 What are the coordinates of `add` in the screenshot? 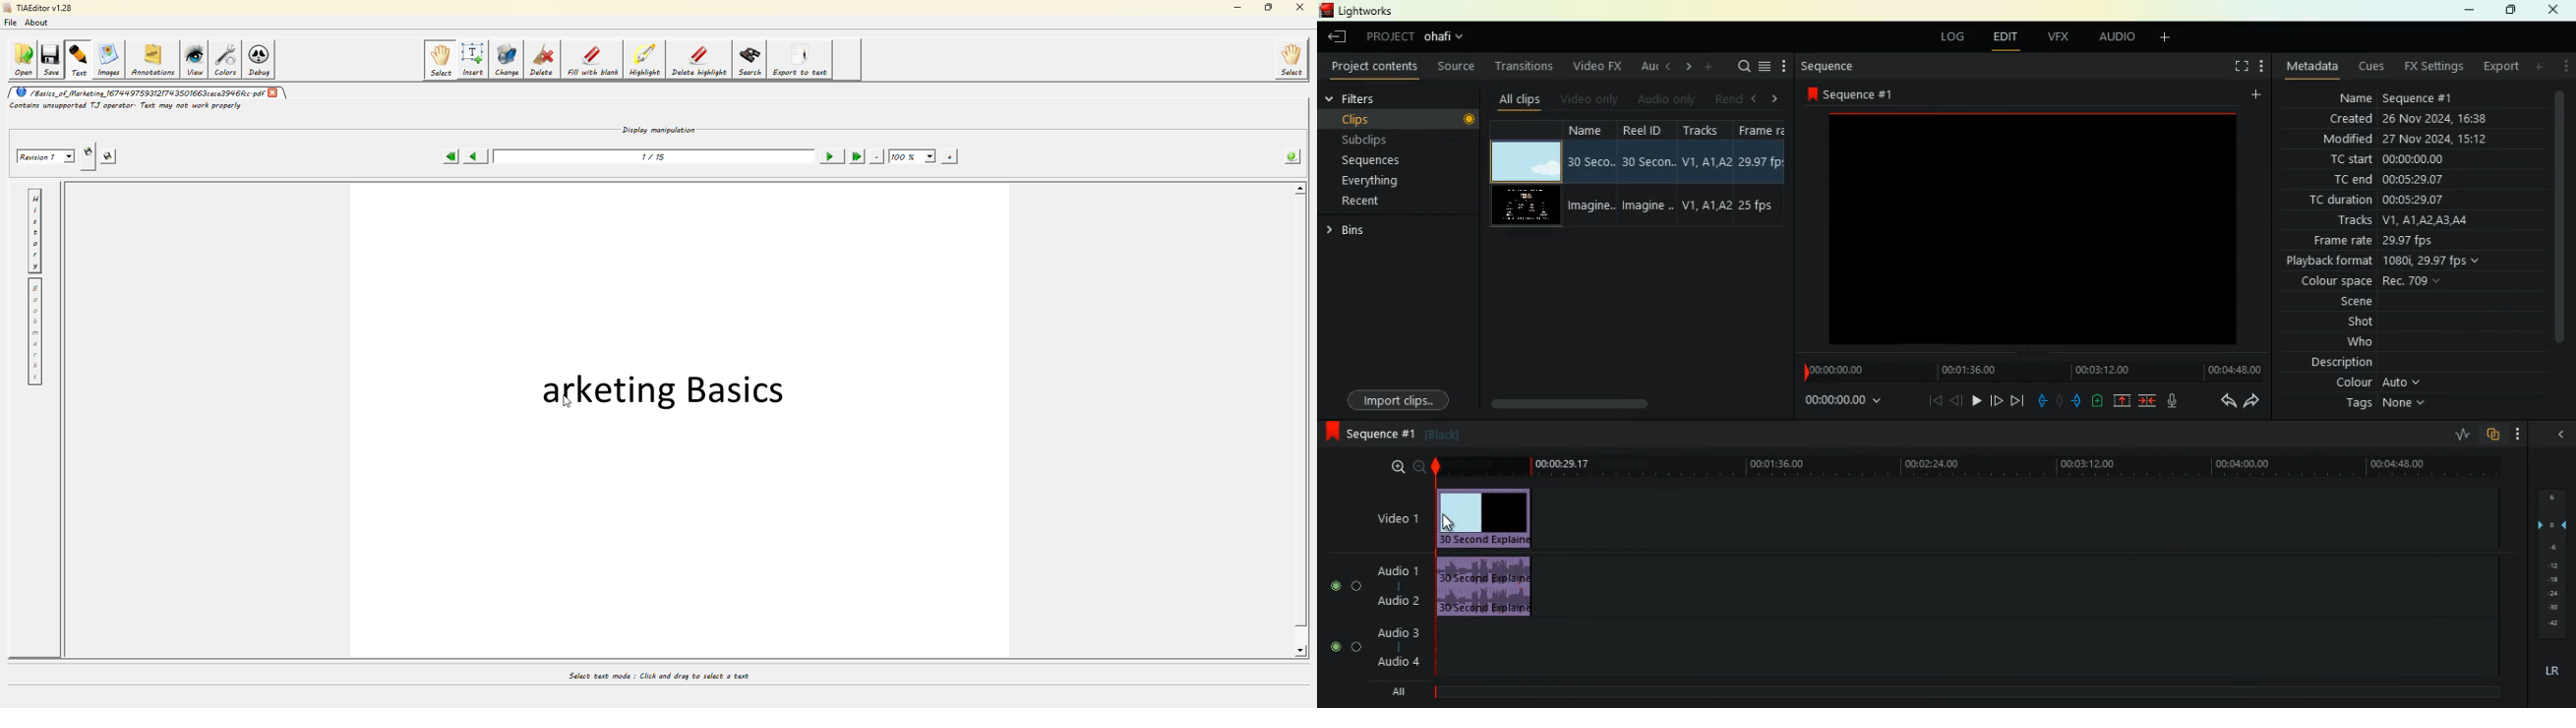 It's located at (2539, 67).